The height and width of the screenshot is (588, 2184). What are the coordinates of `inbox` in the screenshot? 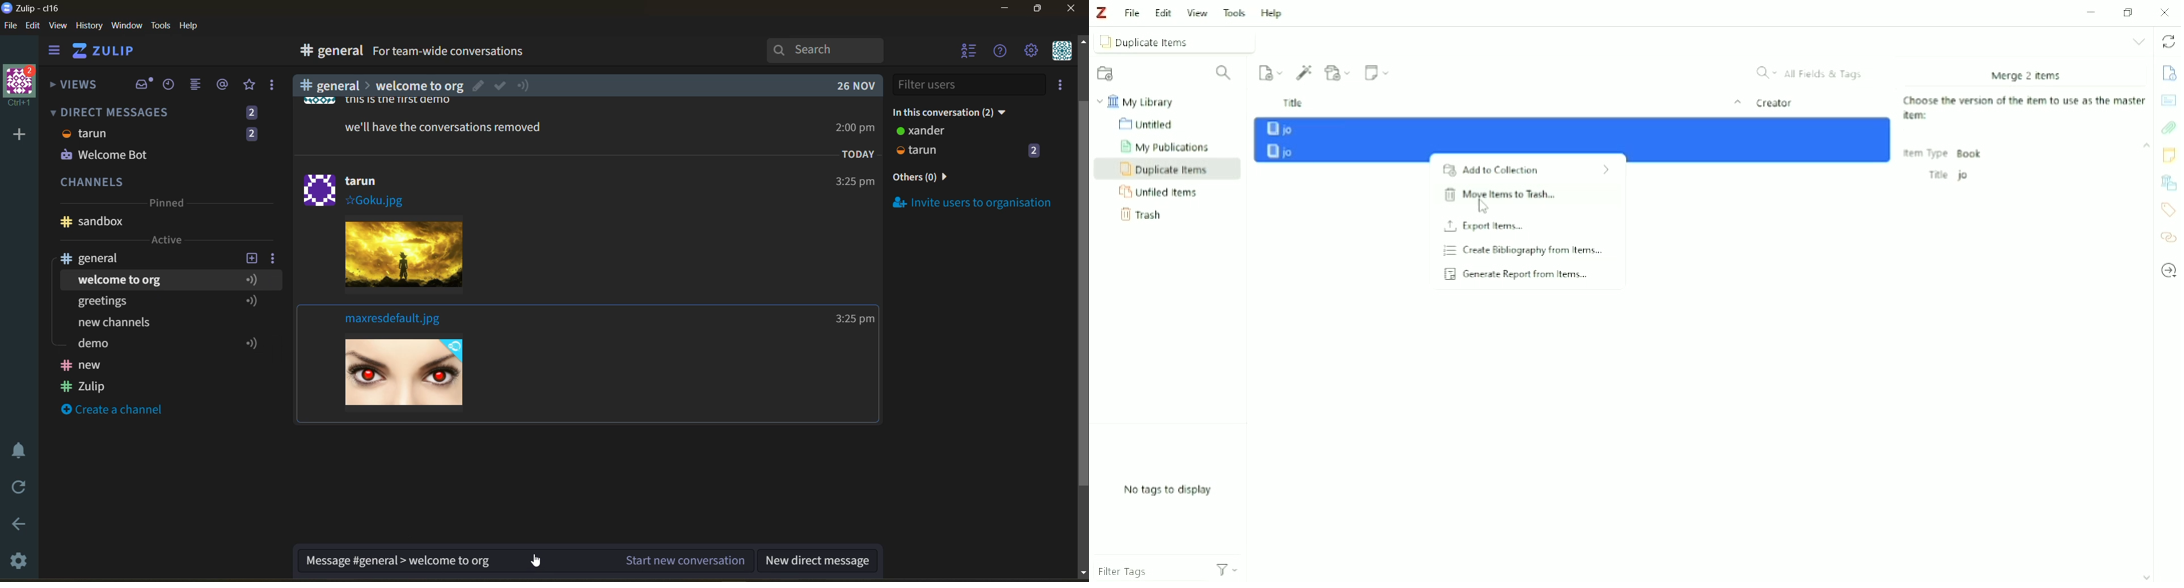 It's located at (328, 52).